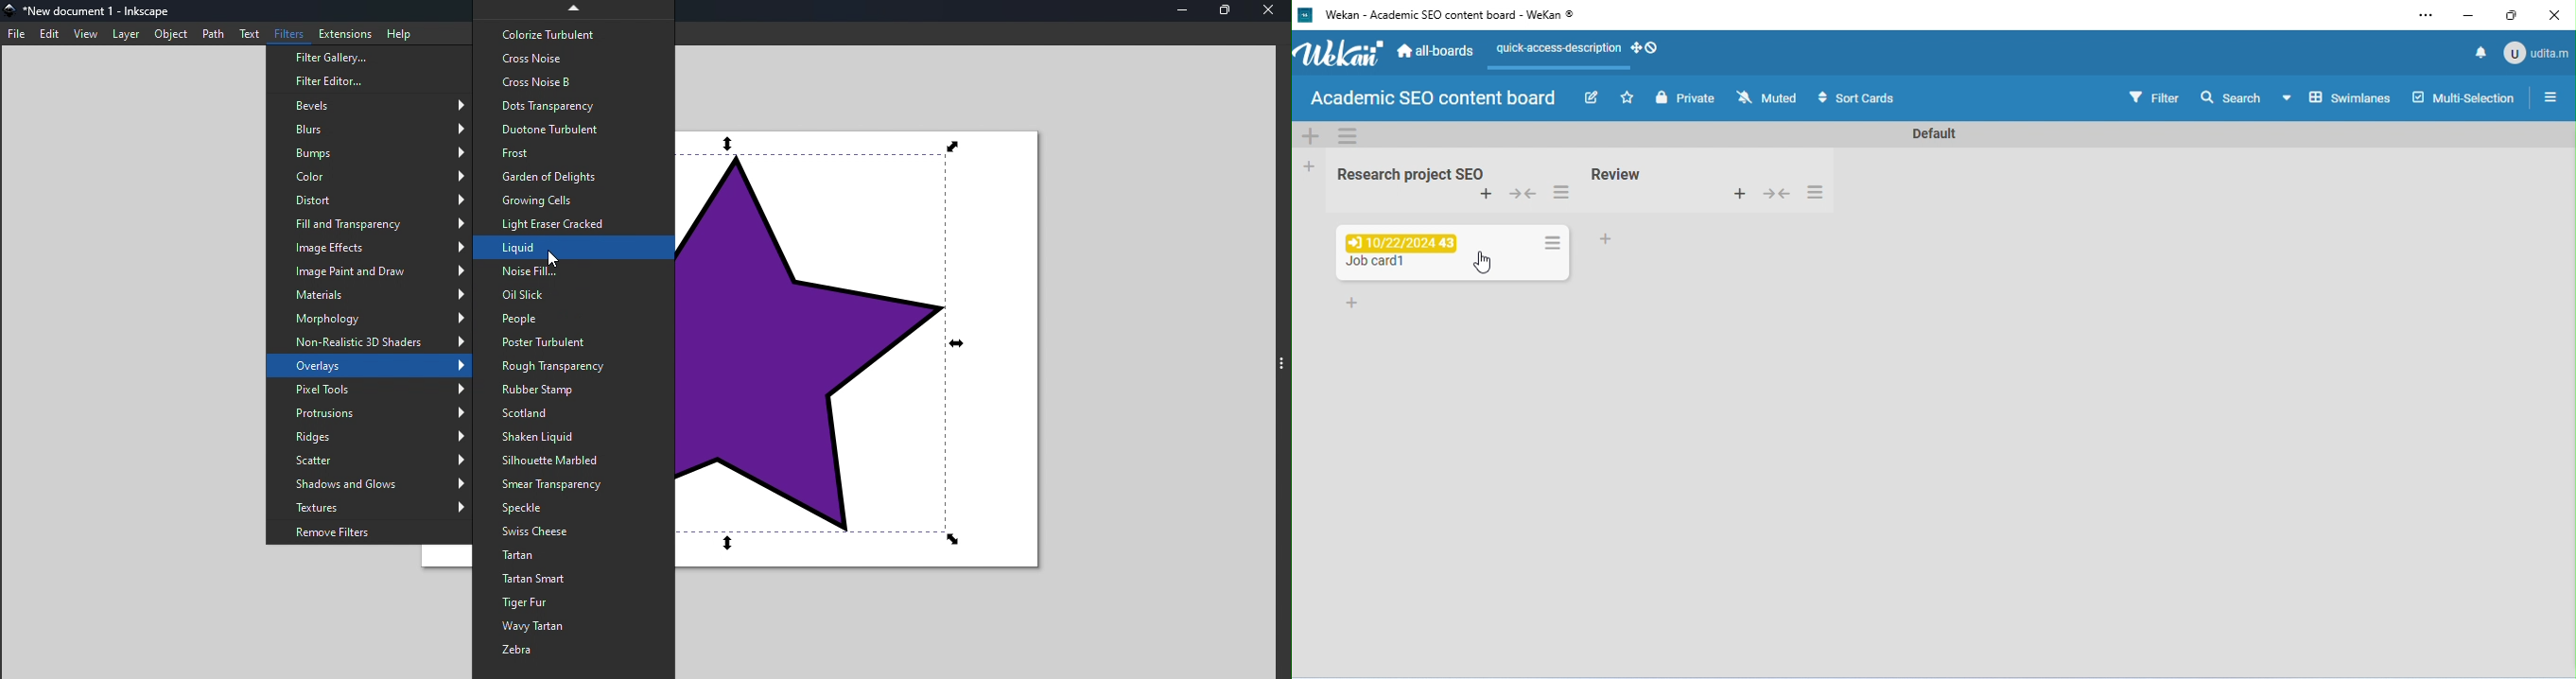 The image size is (2576, 700). I want to click on Rough transparency, so click(579, 365).